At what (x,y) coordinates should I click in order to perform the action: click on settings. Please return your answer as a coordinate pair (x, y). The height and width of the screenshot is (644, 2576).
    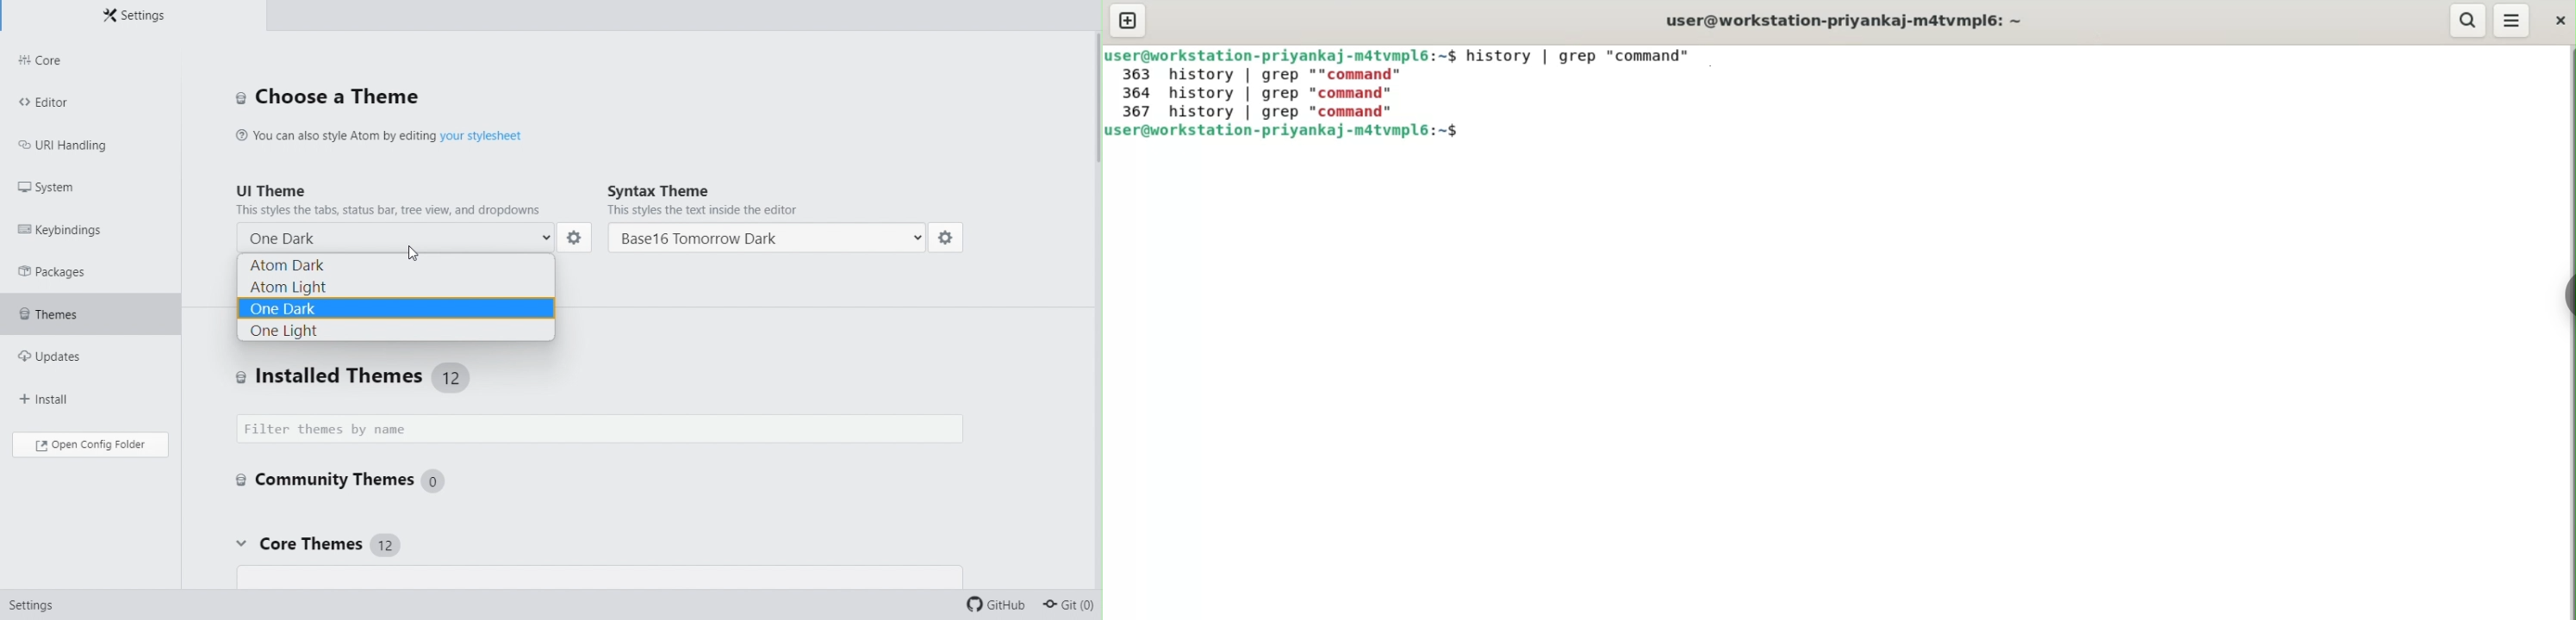
    Looking at the image, I should click on (947, 241).